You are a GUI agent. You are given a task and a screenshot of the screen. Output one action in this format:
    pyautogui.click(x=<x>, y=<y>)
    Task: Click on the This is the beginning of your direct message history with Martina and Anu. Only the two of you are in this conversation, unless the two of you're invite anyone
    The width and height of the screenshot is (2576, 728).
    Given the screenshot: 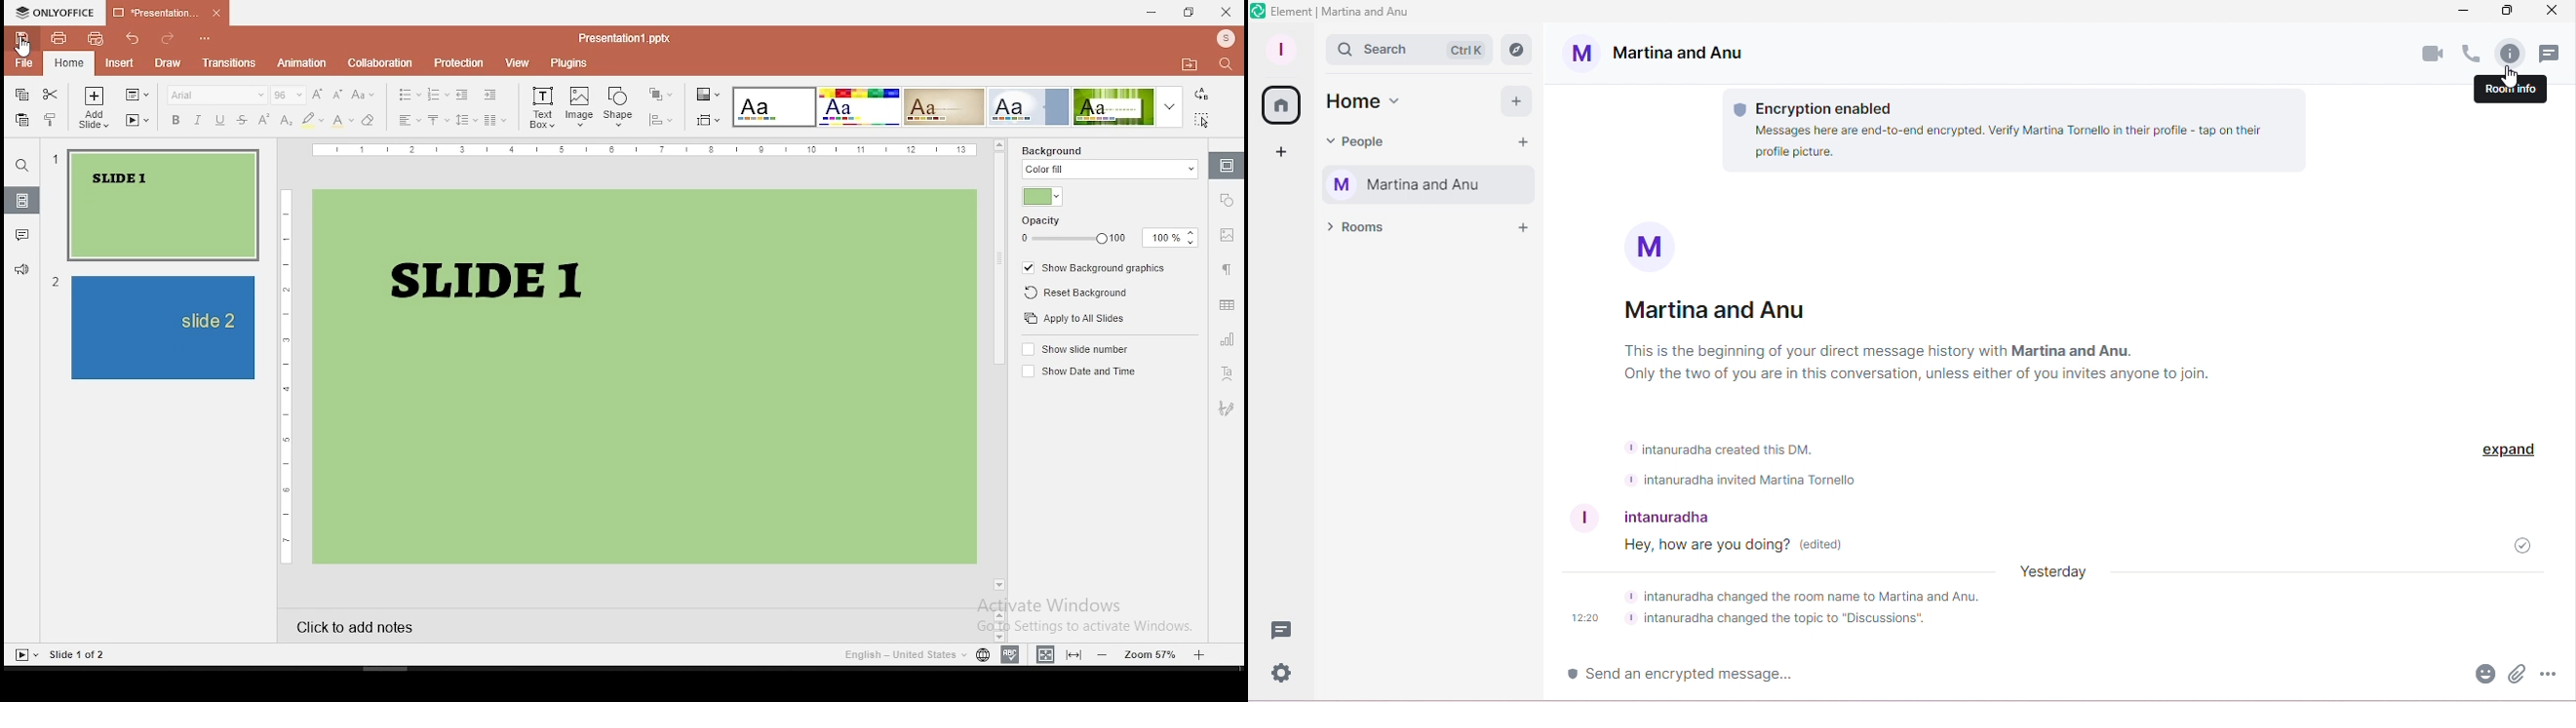 What is the action you would take?
    pyautogui.click(x=1942, y=362)
    